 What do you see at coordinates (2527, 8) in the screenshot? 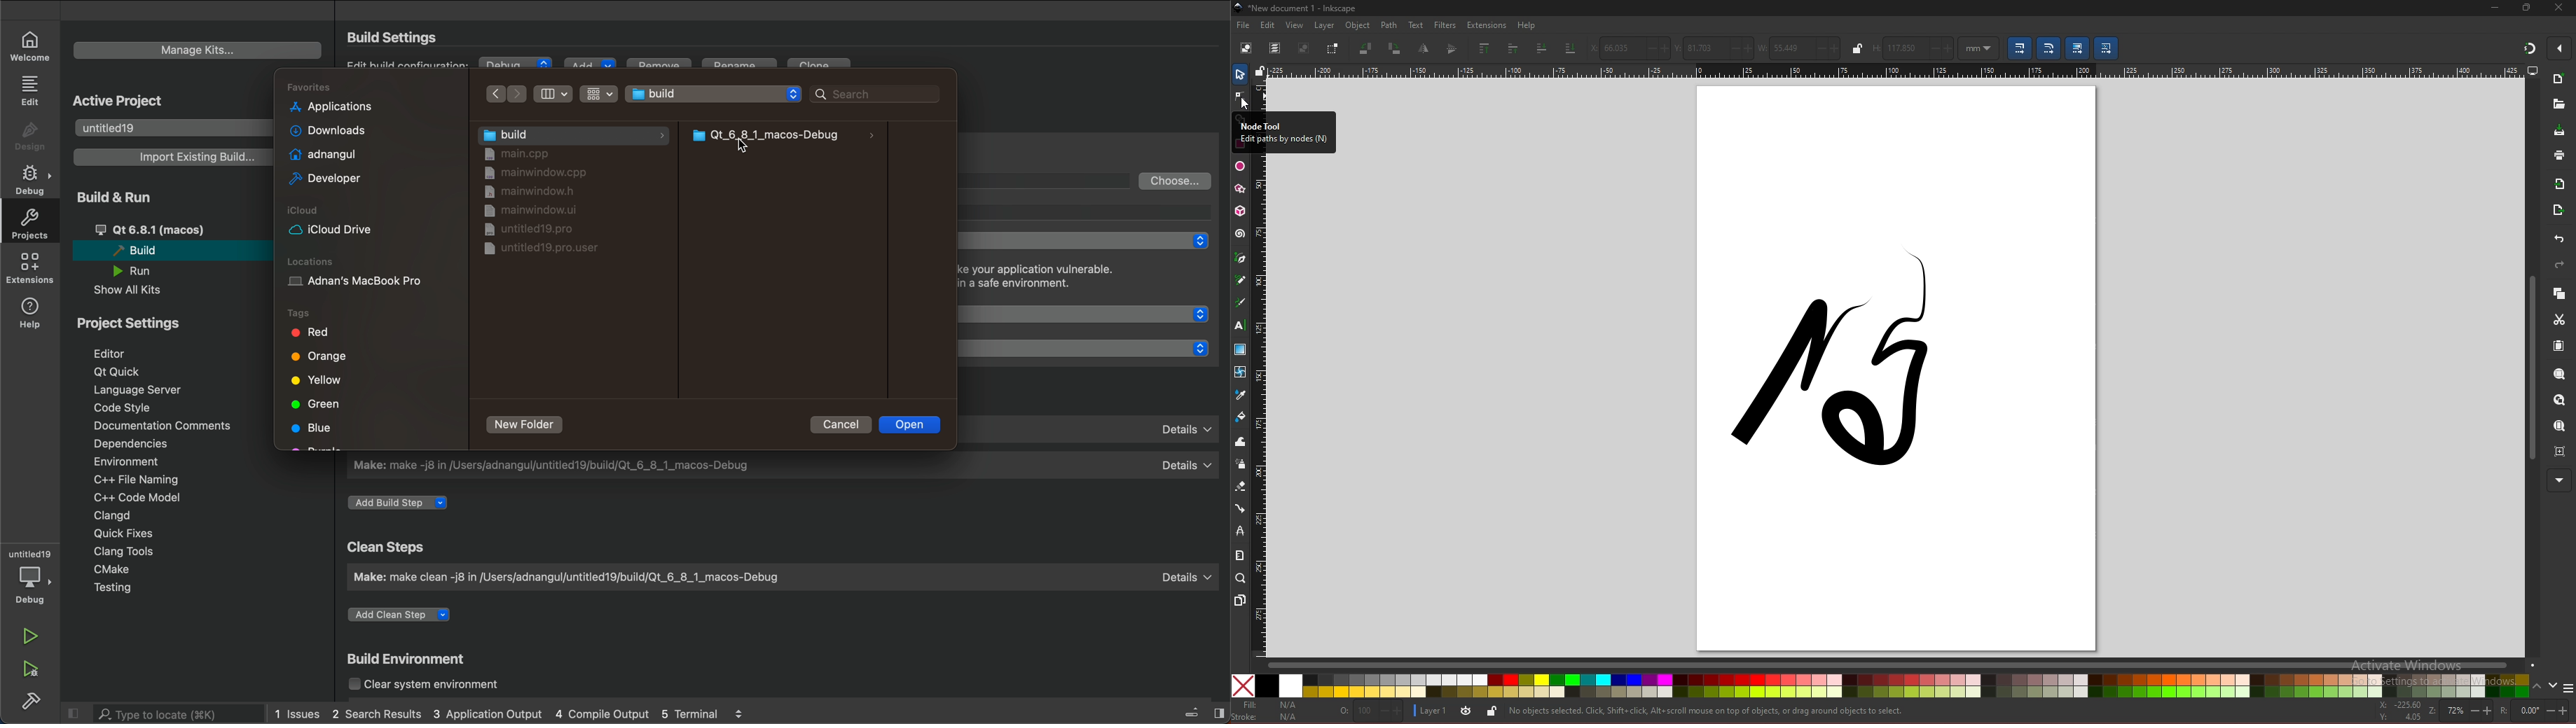
I see `resize` at bounding box center [2527, 8].